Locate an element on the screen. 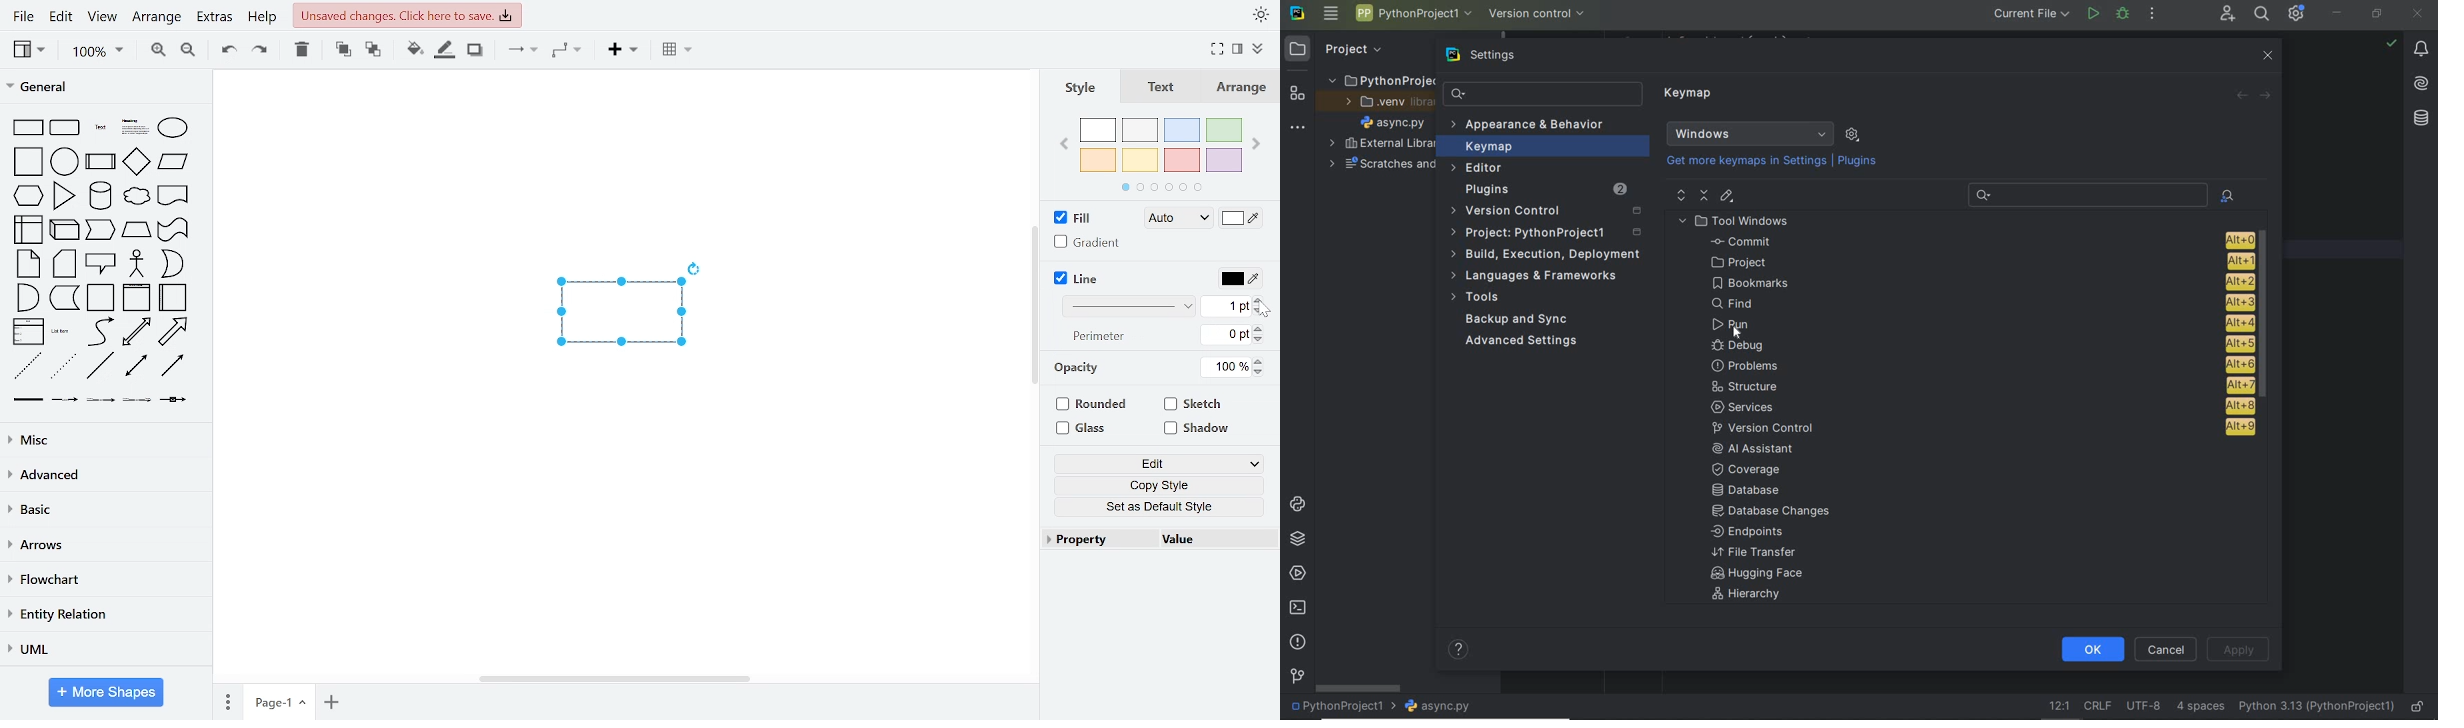 Image resolution: width=2464 pixels, height=728 pixels. shadow is located at coordinates (478, 51).